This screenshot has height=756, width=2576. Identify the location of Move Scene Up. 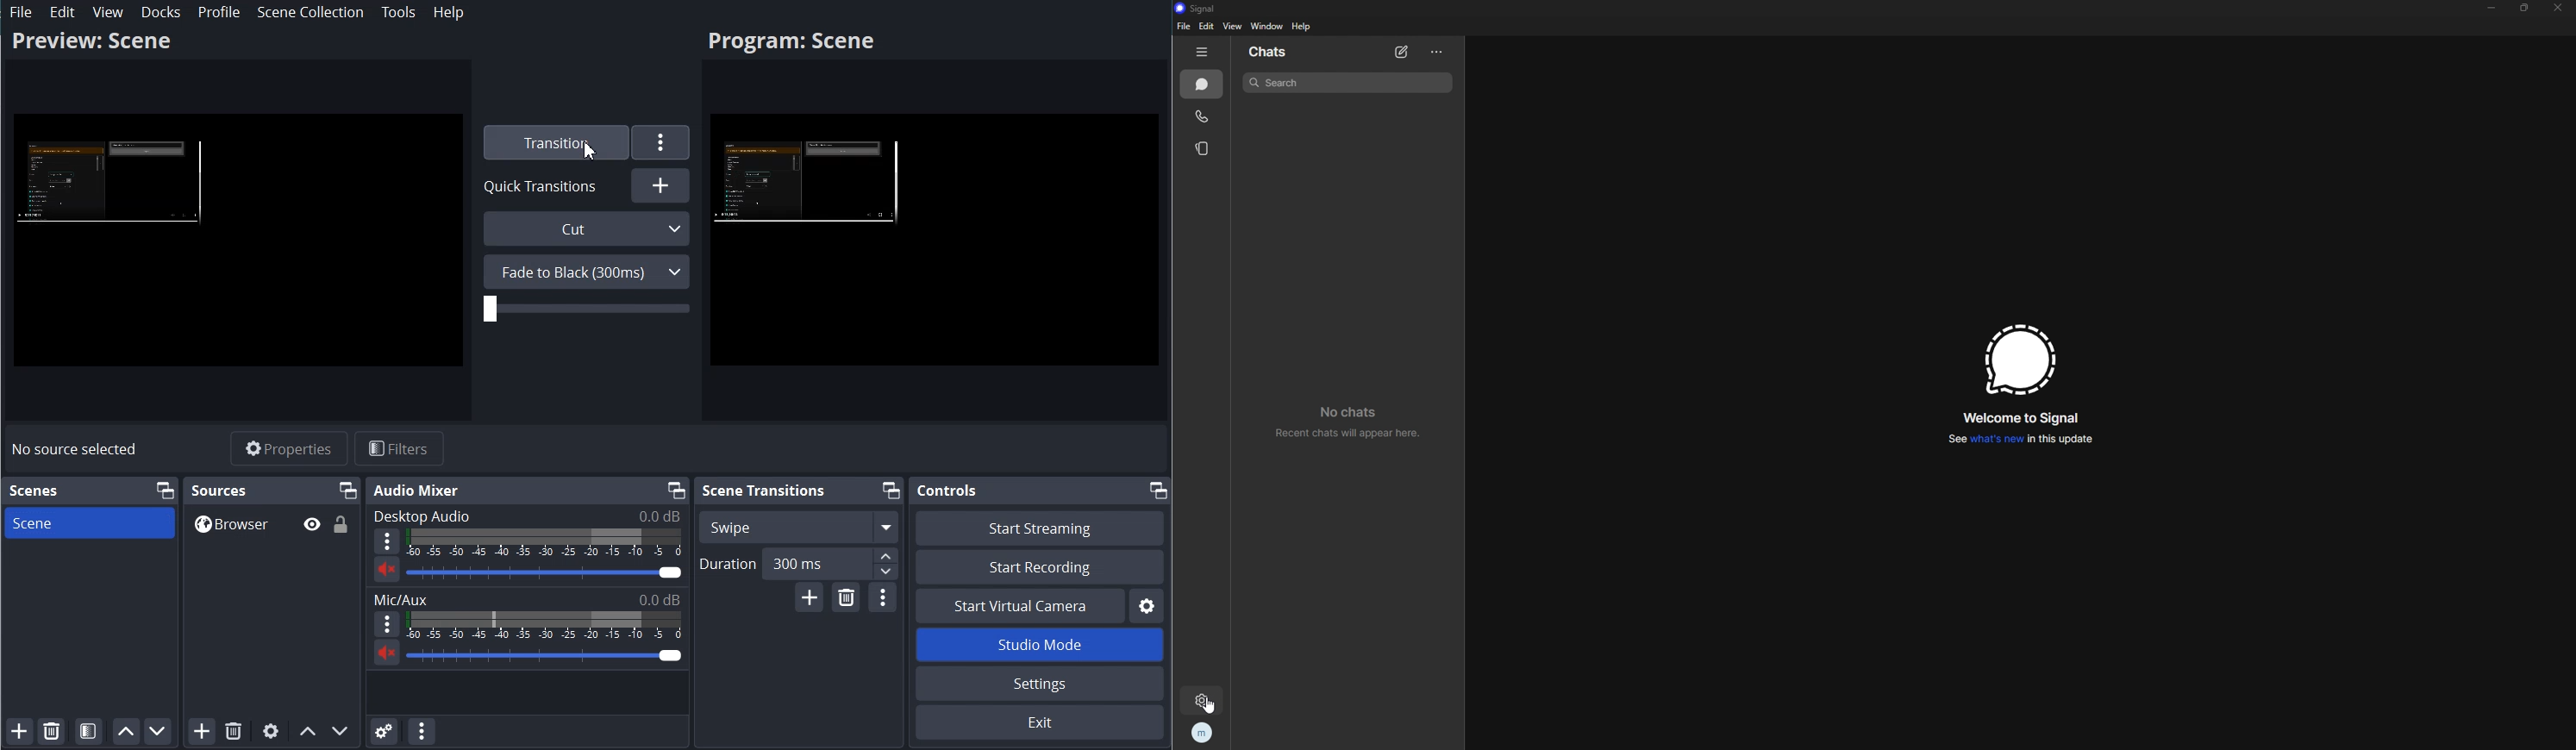
(126, 732).